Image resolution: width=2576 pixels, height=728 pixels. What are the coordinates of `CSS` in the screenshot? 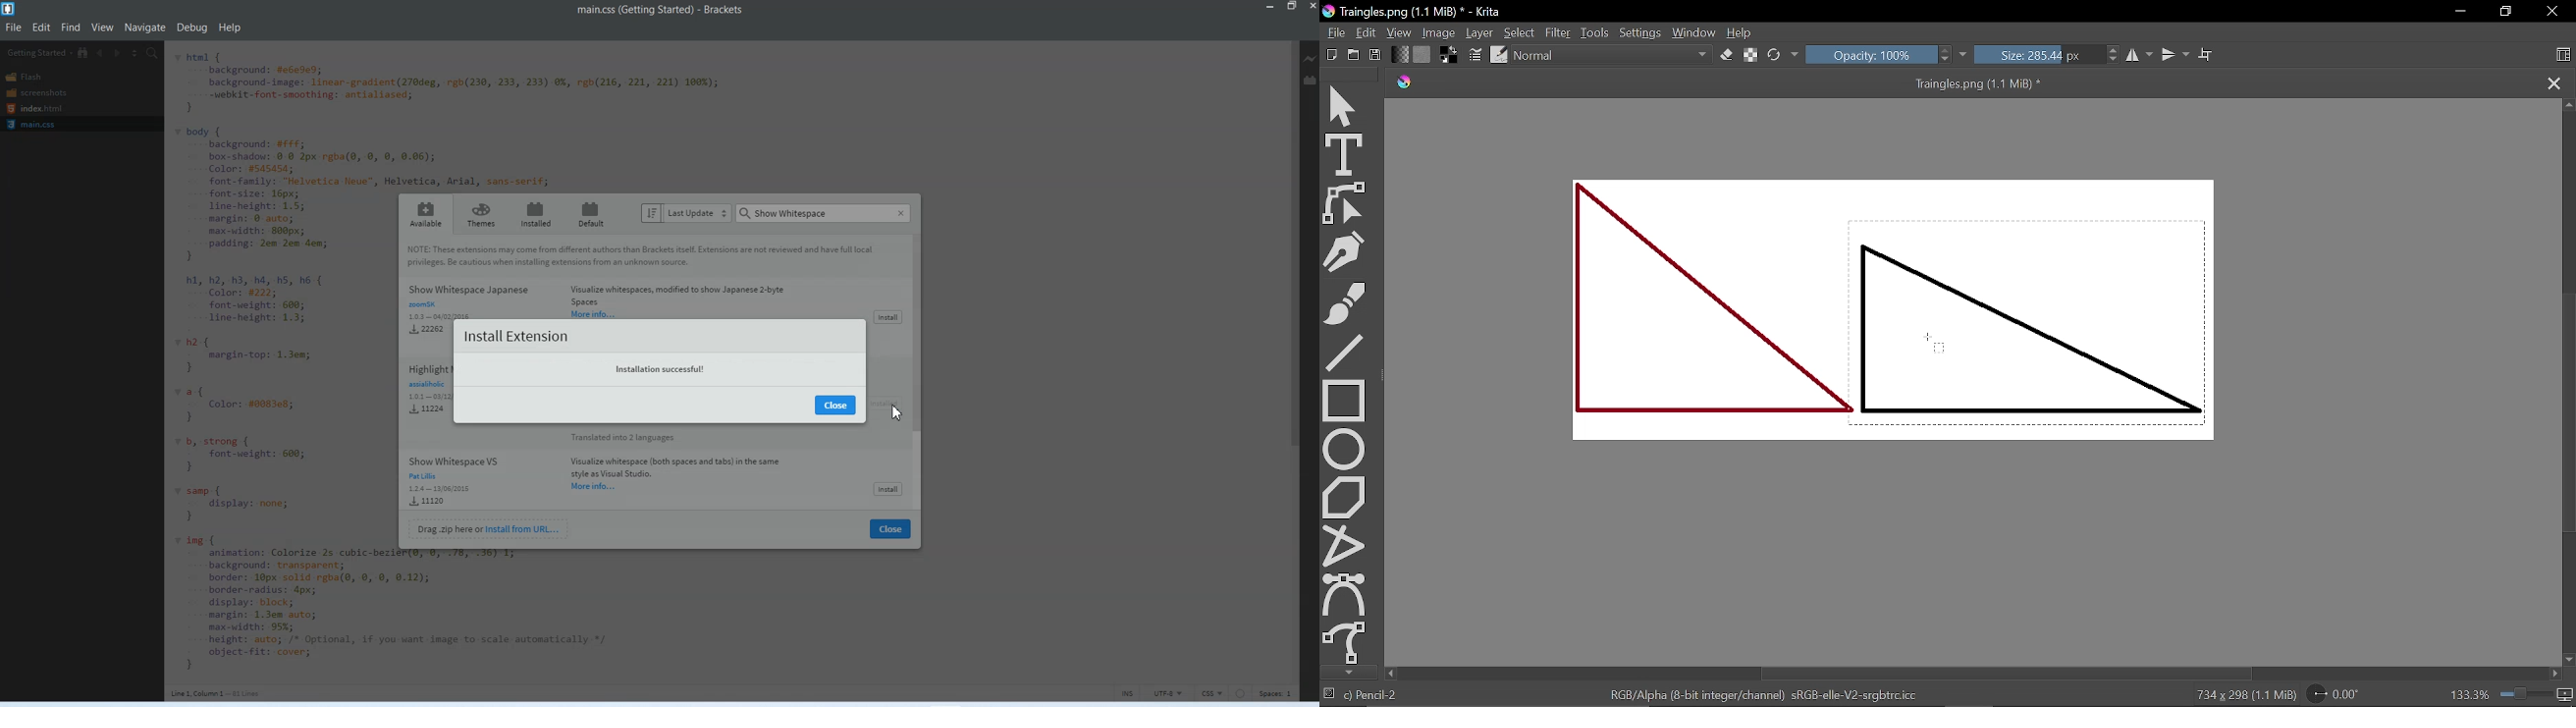 It's located at (1214, 693).